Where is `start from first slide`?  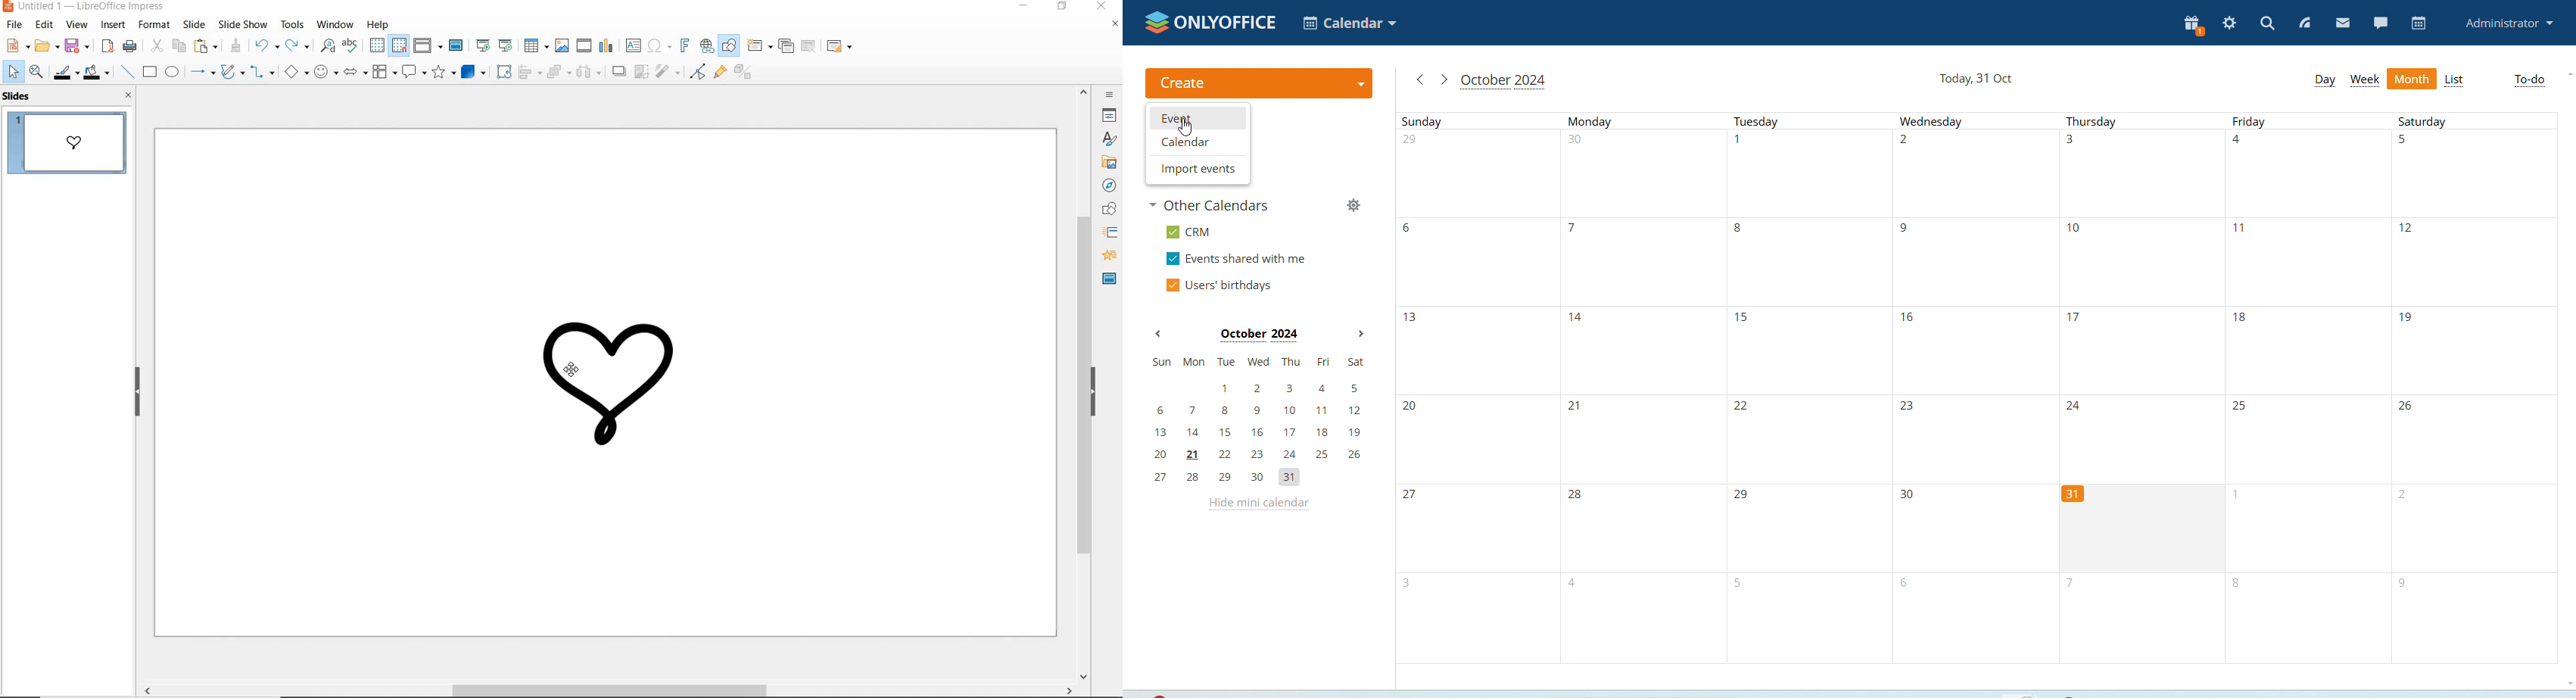
start from first slide is located at coordinates (483, 45).